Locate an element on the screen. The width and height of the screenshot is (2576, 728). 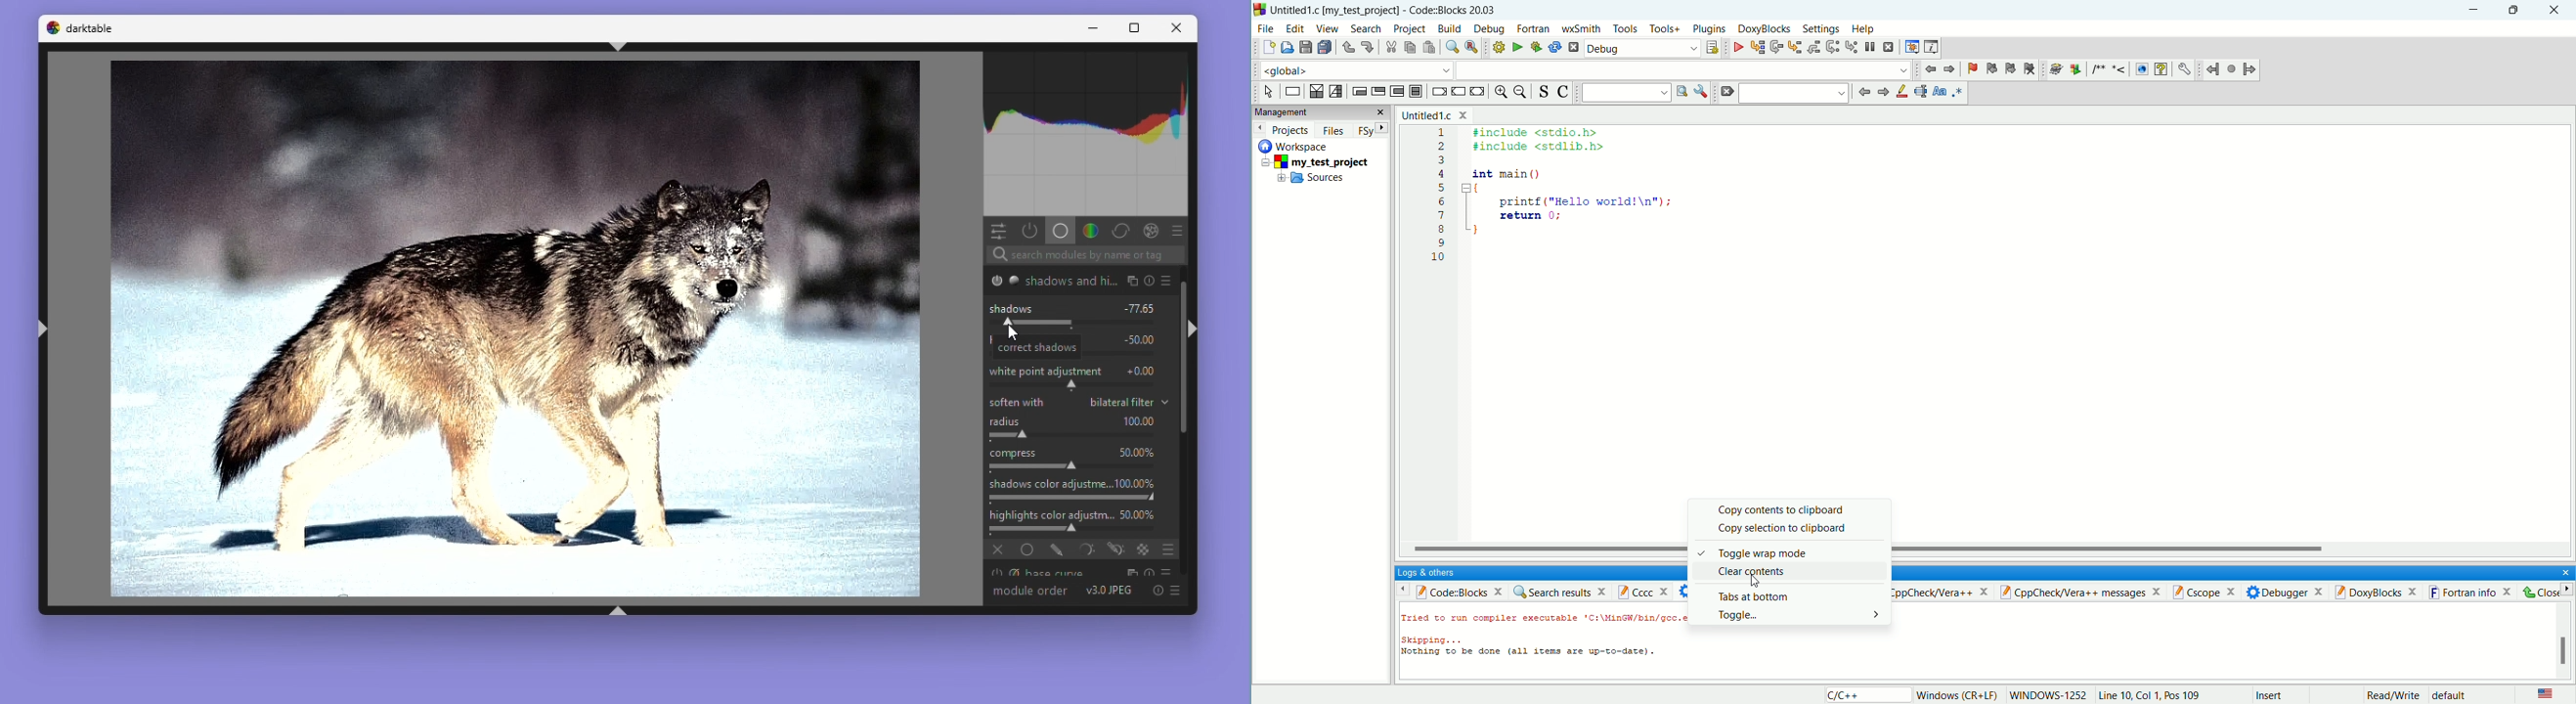
presets and preferences is located at coordinates (1179, 594).